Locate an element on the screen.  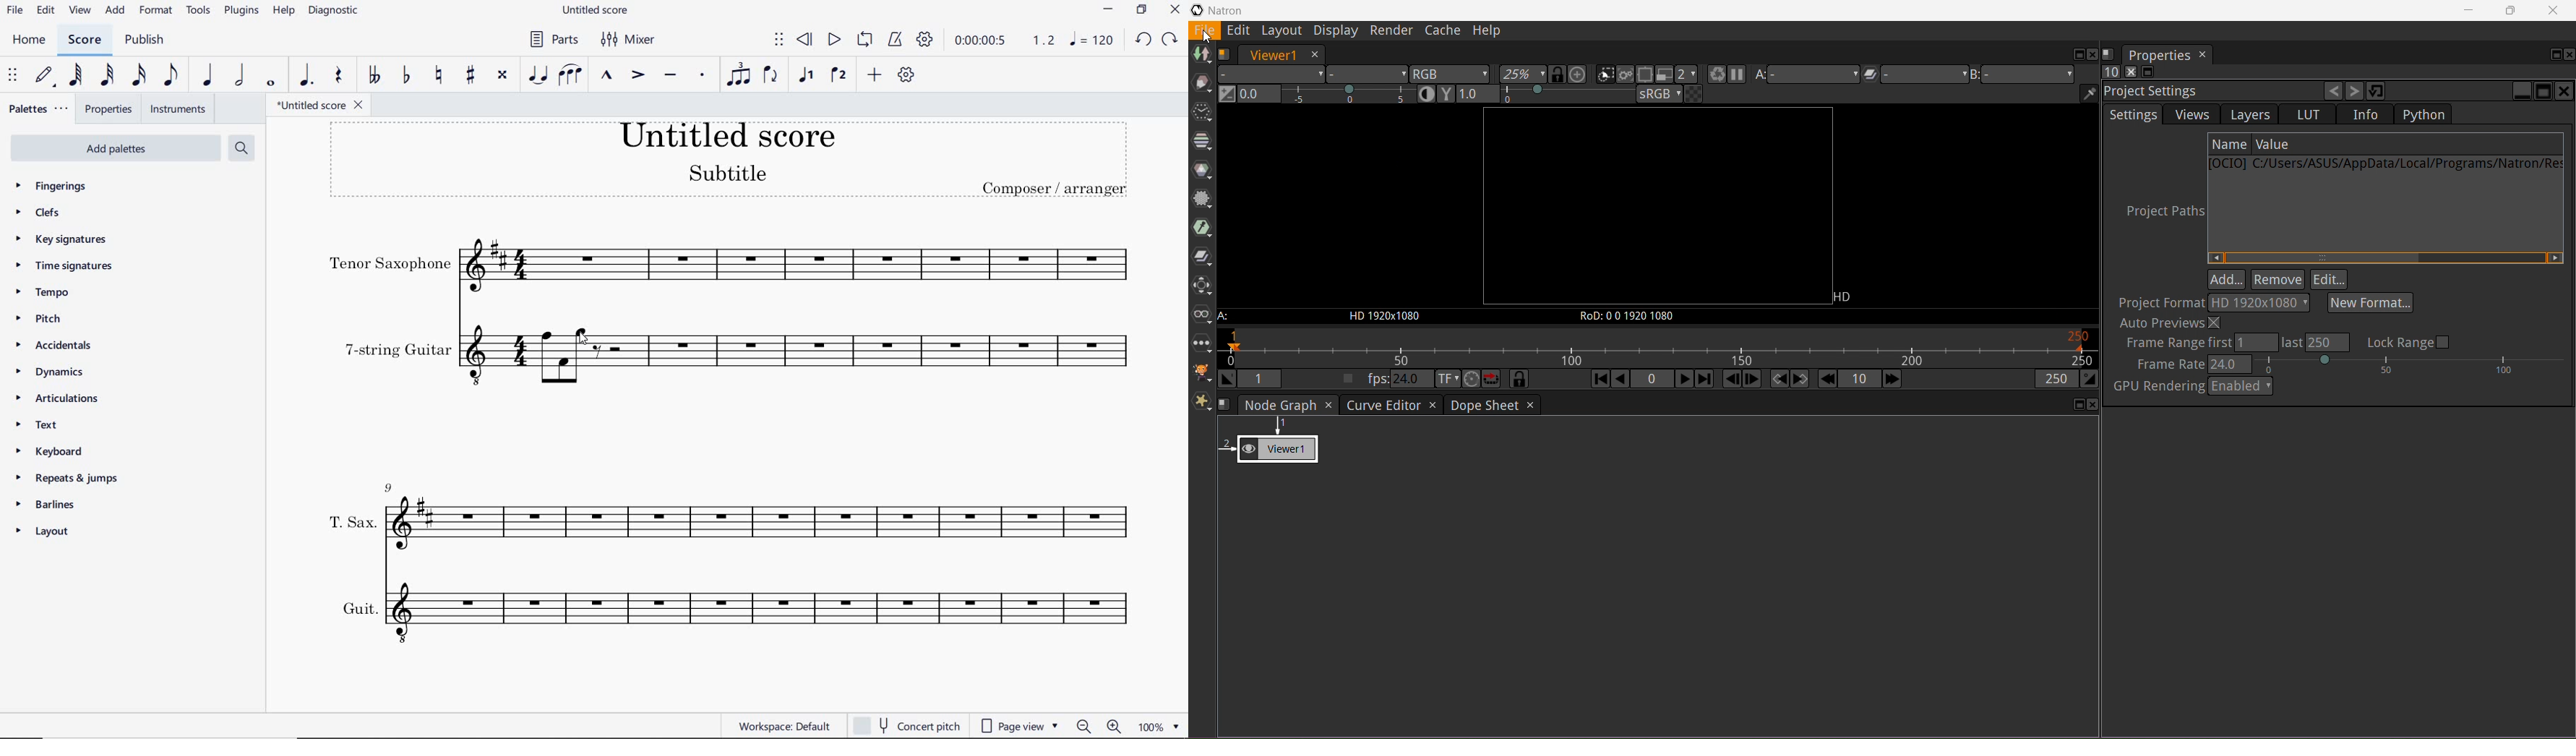
WORKSPACE: DEFAULT is located at coordinates (787, 727).